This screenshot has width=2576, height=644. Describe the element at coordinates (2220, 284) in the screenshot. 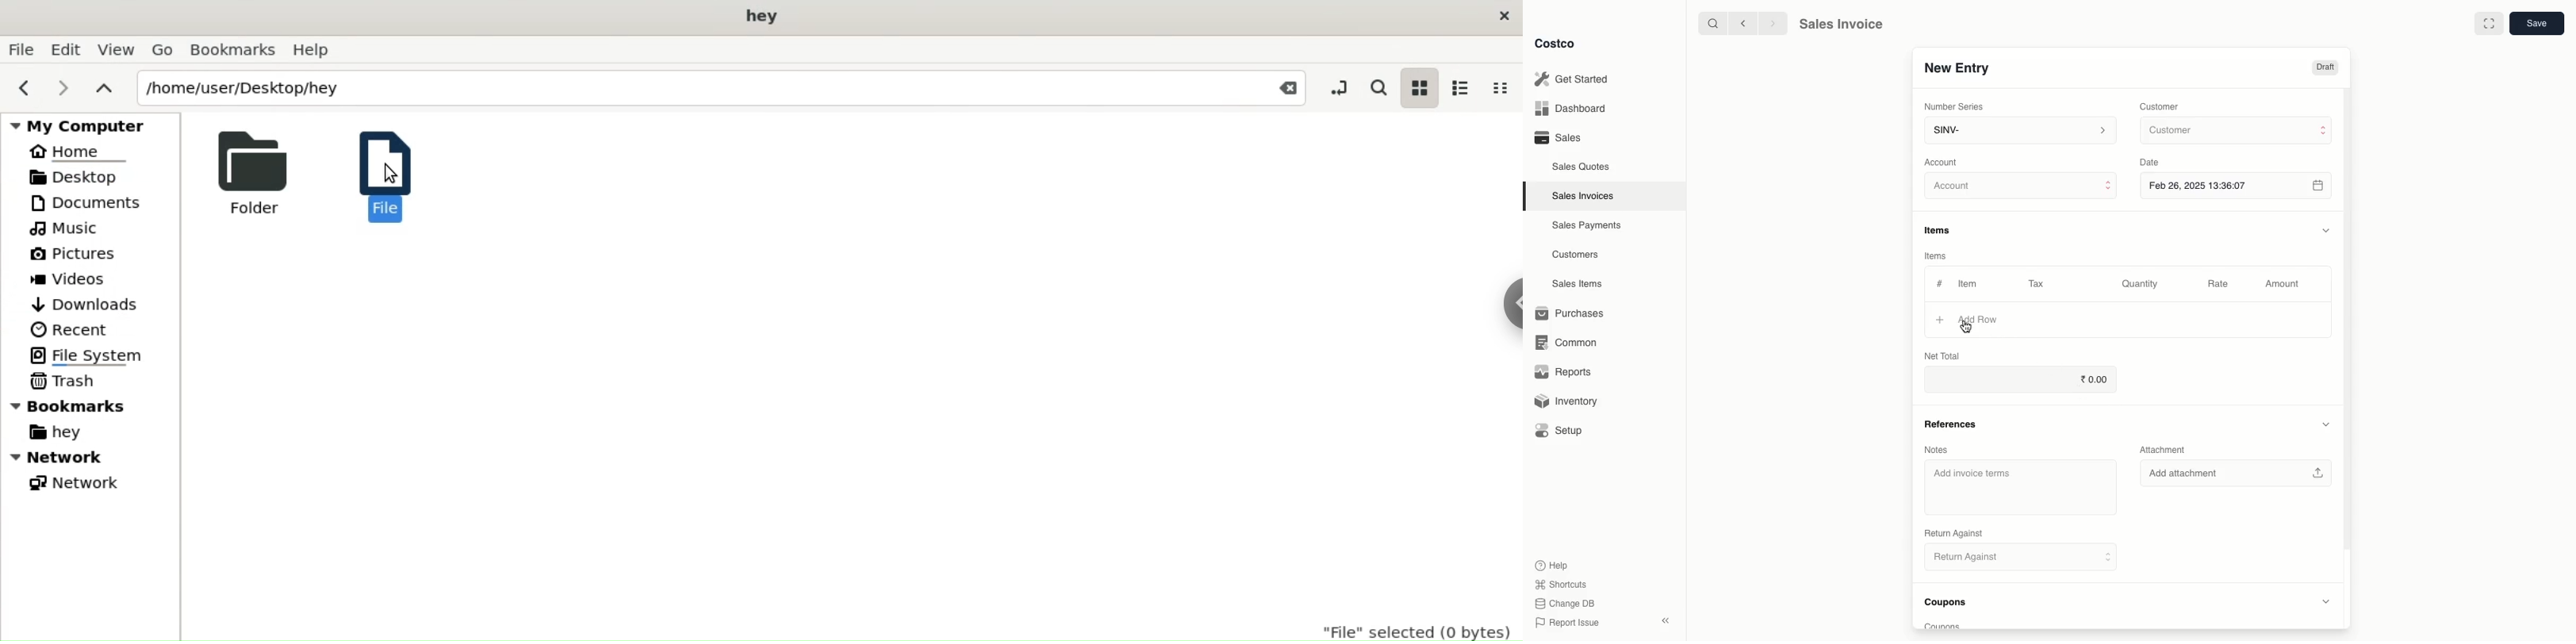

I see `Rate` at that location.